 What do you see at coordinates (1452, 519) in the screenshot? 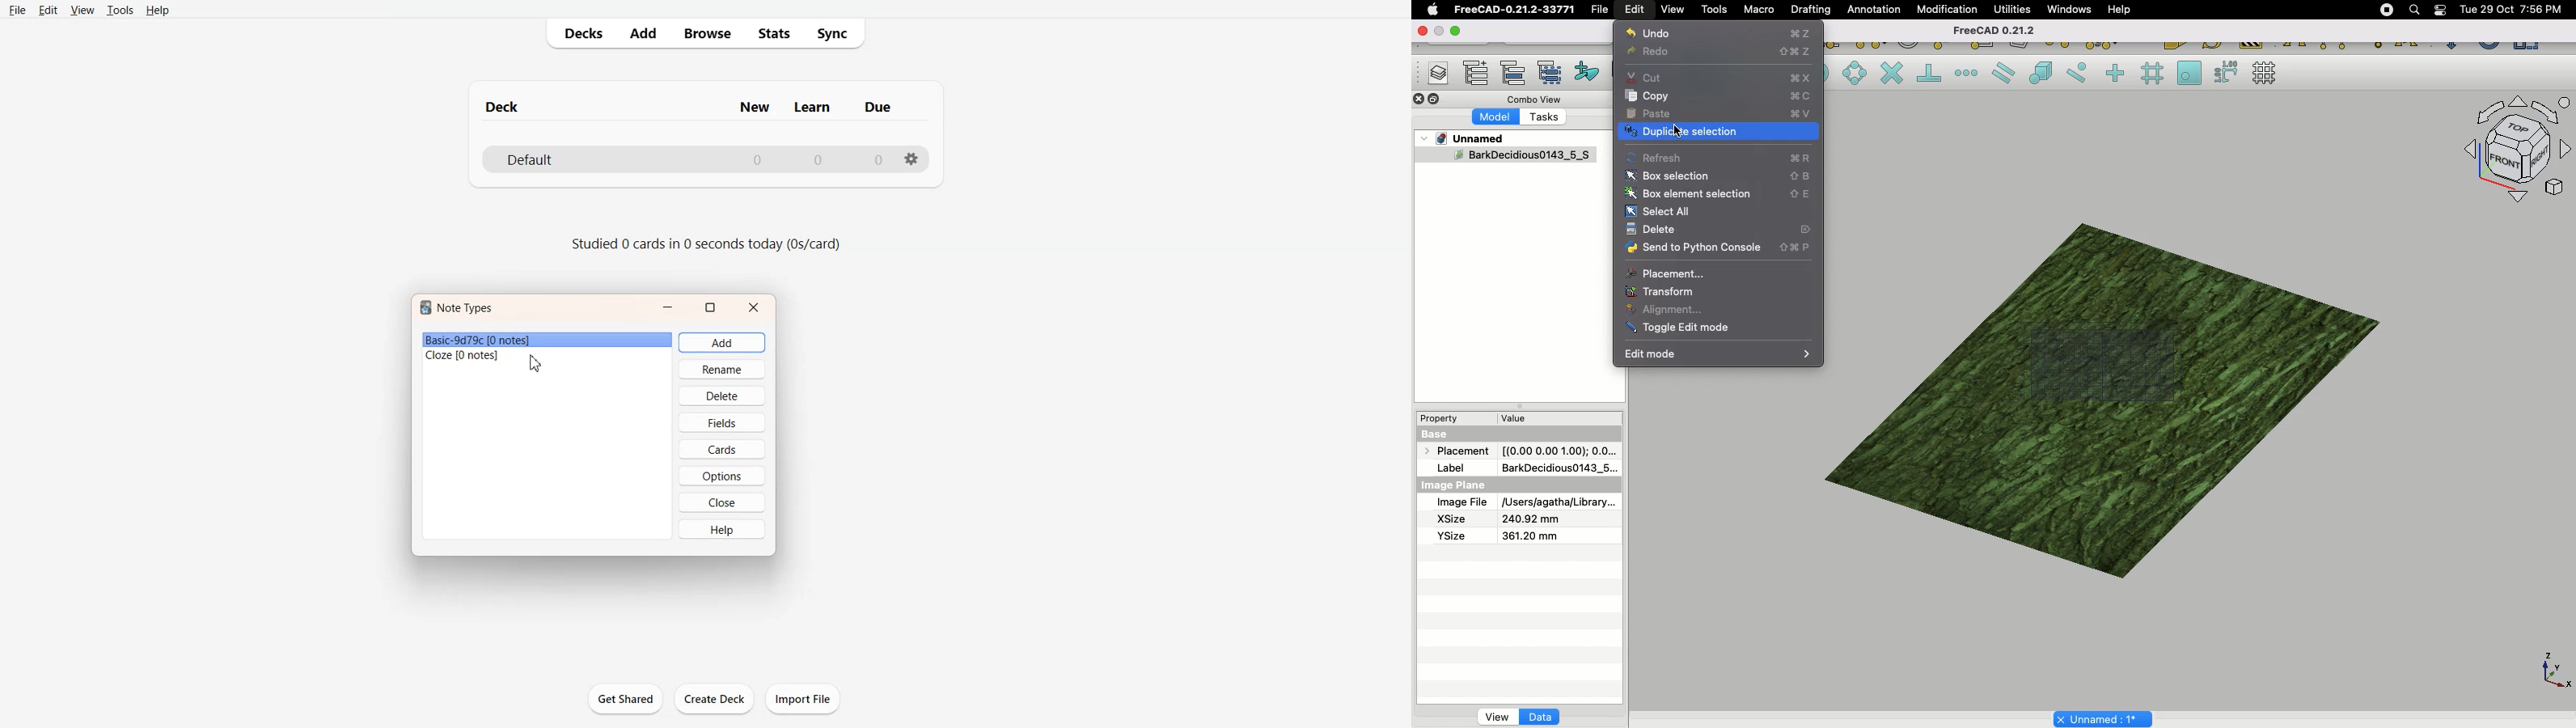
I see `XSize` at bounding box center [1452, 519].